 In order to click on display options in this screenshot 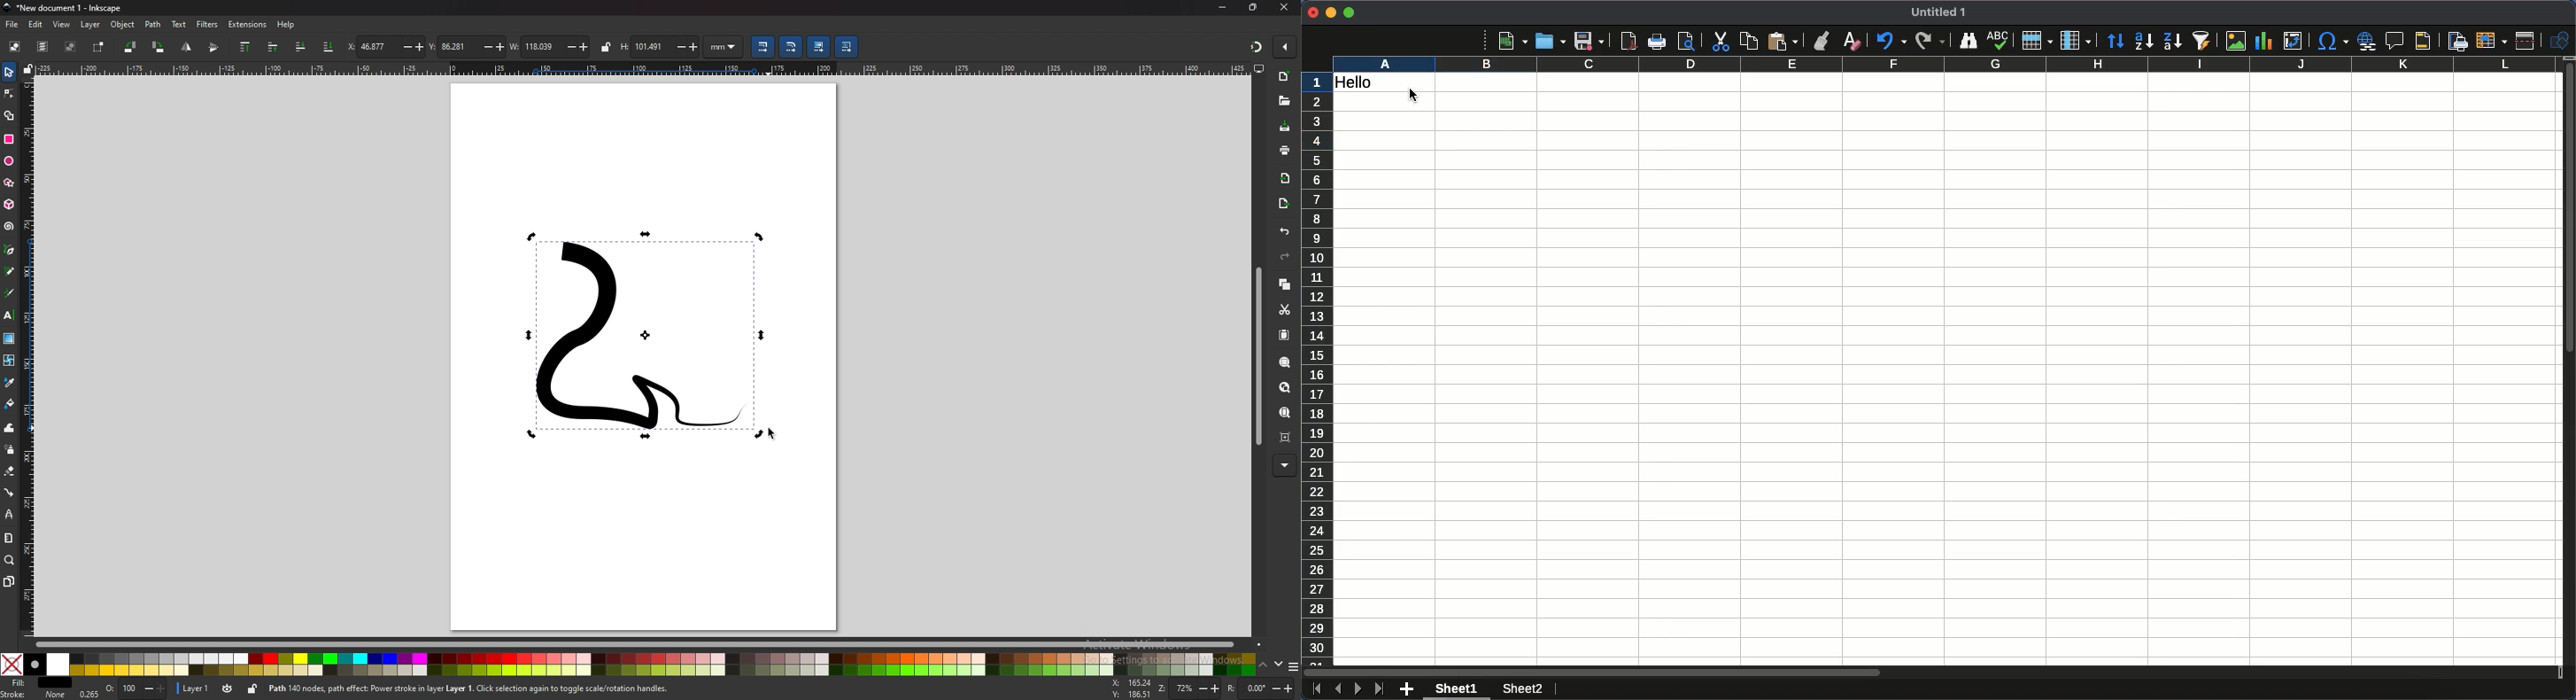, I will do `click(1259, 68)`.